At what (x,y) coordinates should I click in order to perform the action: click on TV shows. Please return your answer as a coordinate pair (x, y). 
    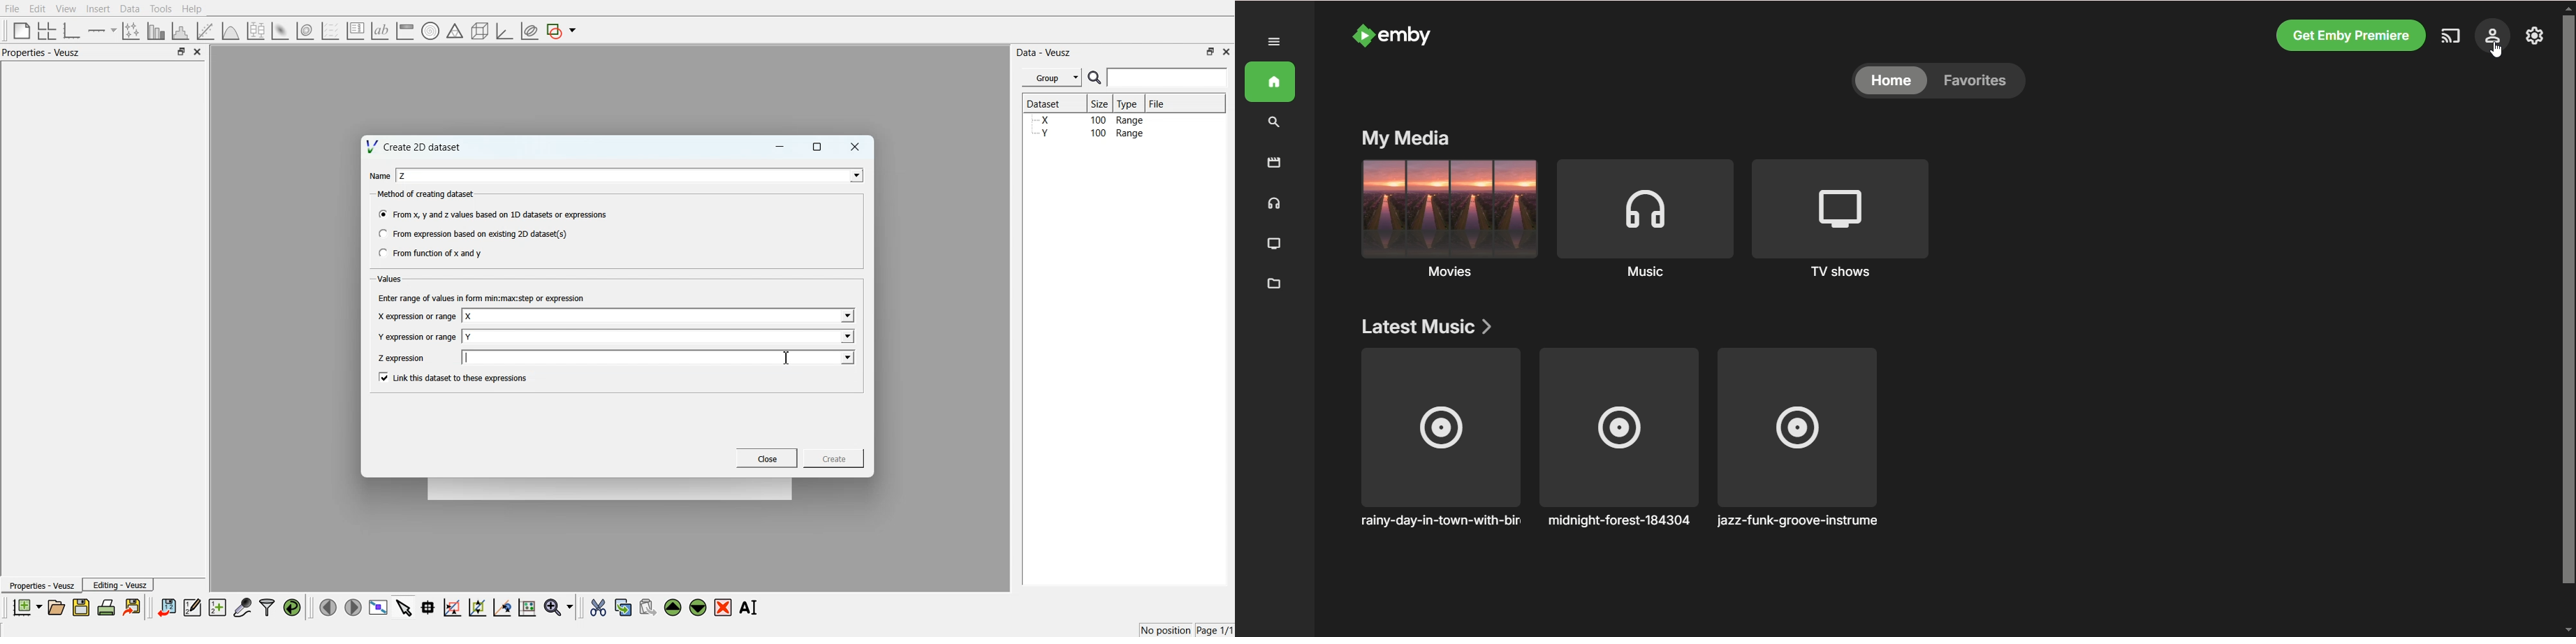
    Looking at the image, I should click on (1845, 274).